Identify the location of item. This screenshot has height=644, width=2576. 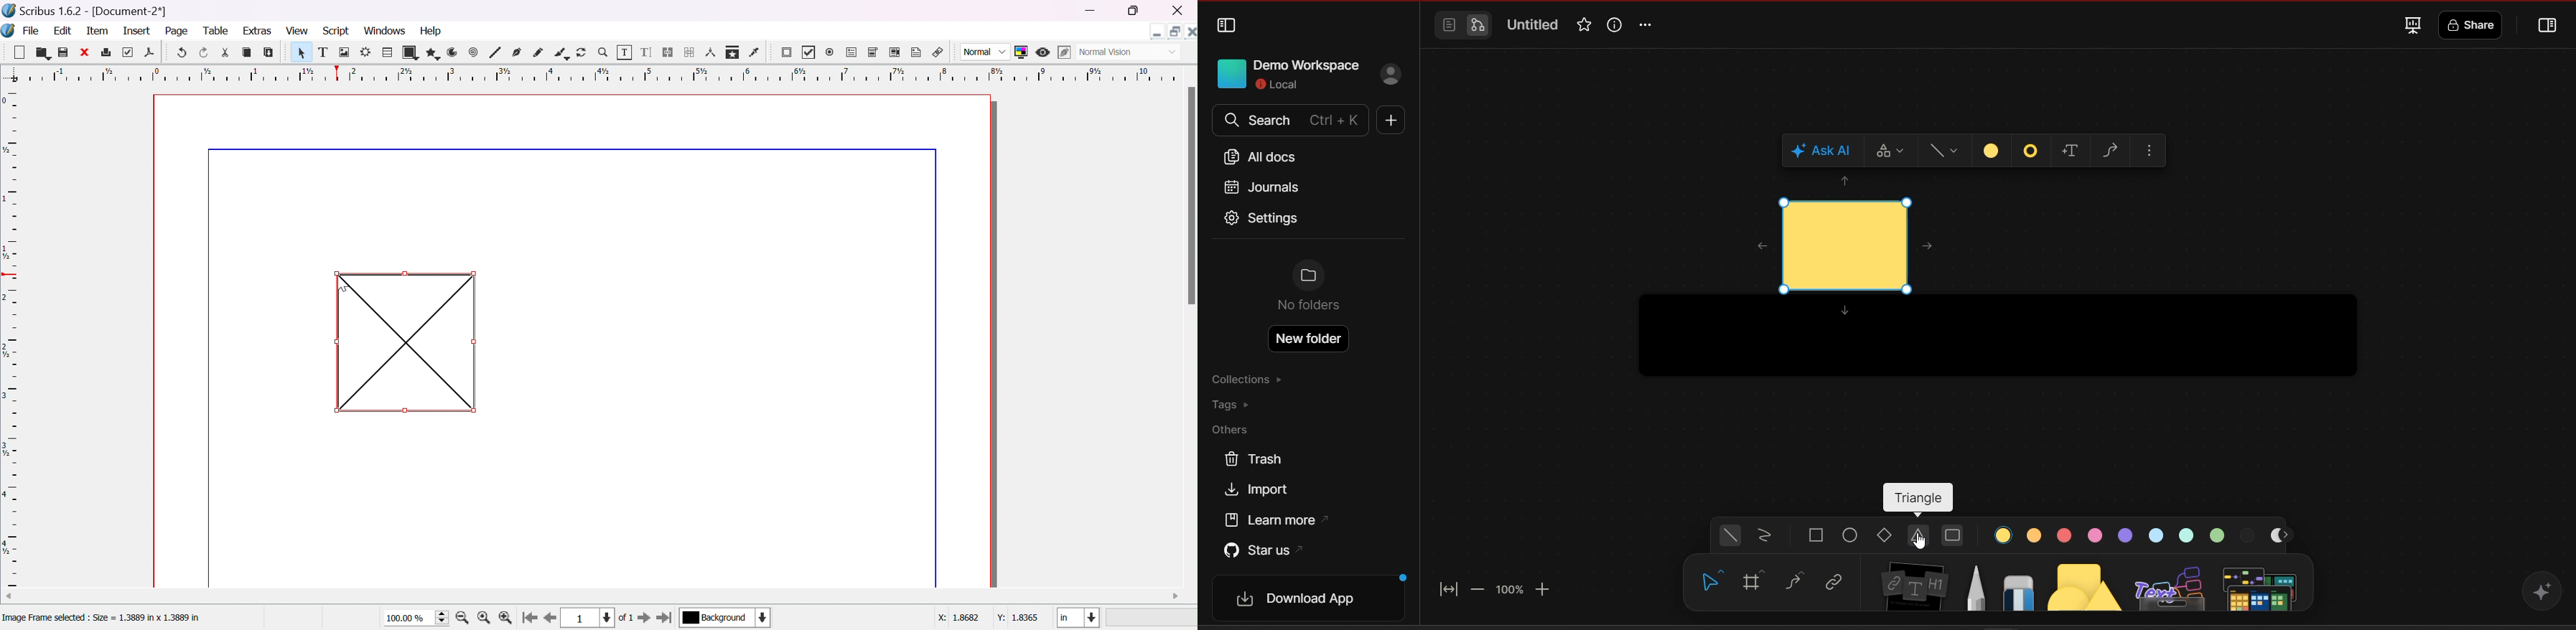
(97, 31).